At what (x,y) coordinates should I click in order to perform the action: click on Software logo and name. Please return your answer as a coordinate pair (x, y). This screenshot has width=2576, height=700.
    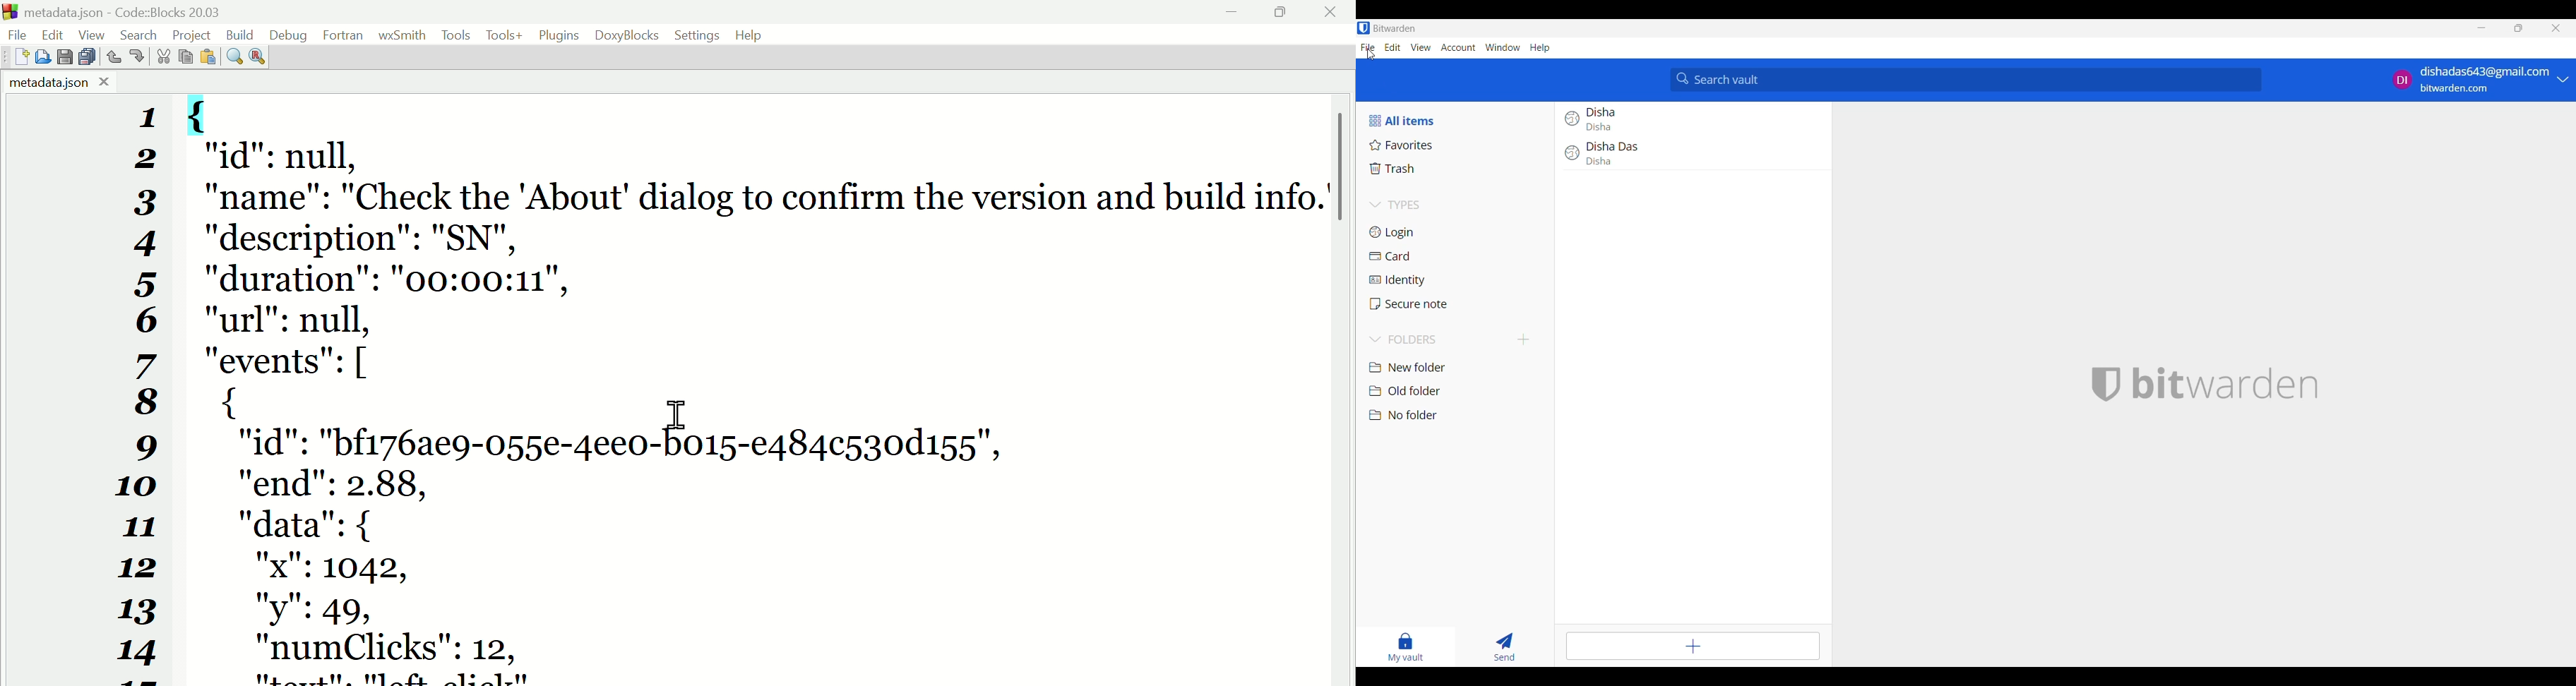
    Looking at the image, I should click on (2225, 384).